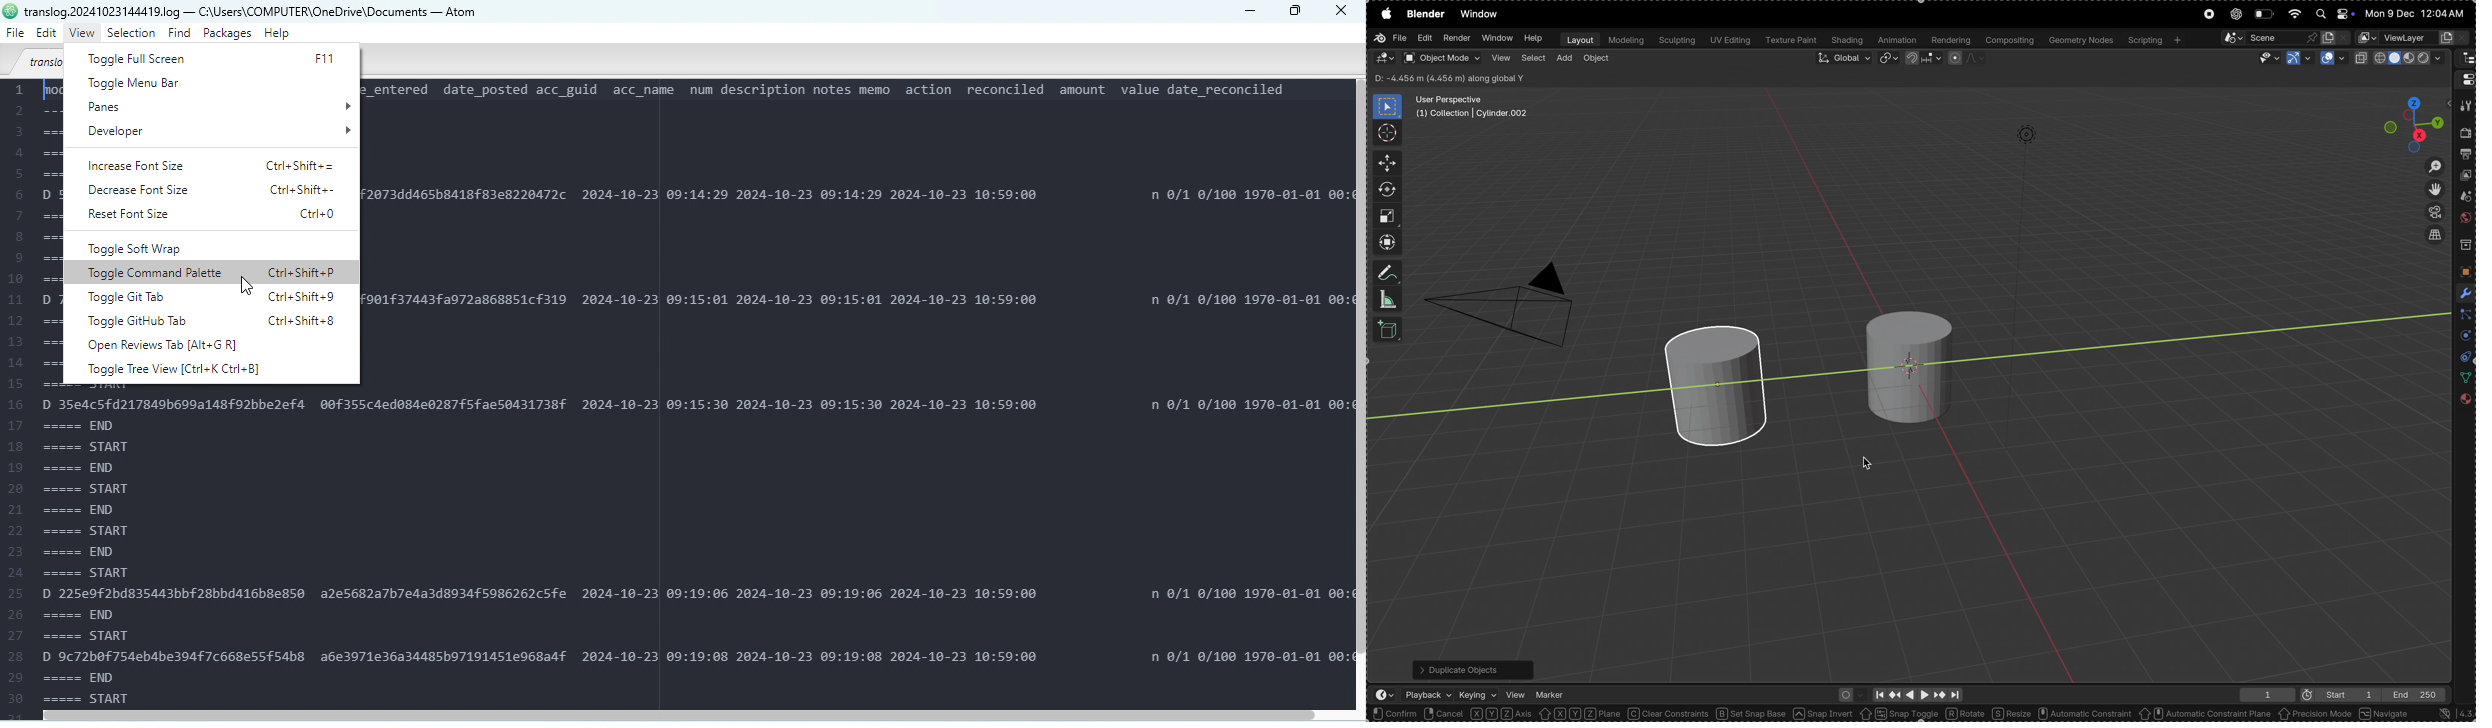 The image size is (2492, 728). I want to click on rotate, so click(1967, 713).